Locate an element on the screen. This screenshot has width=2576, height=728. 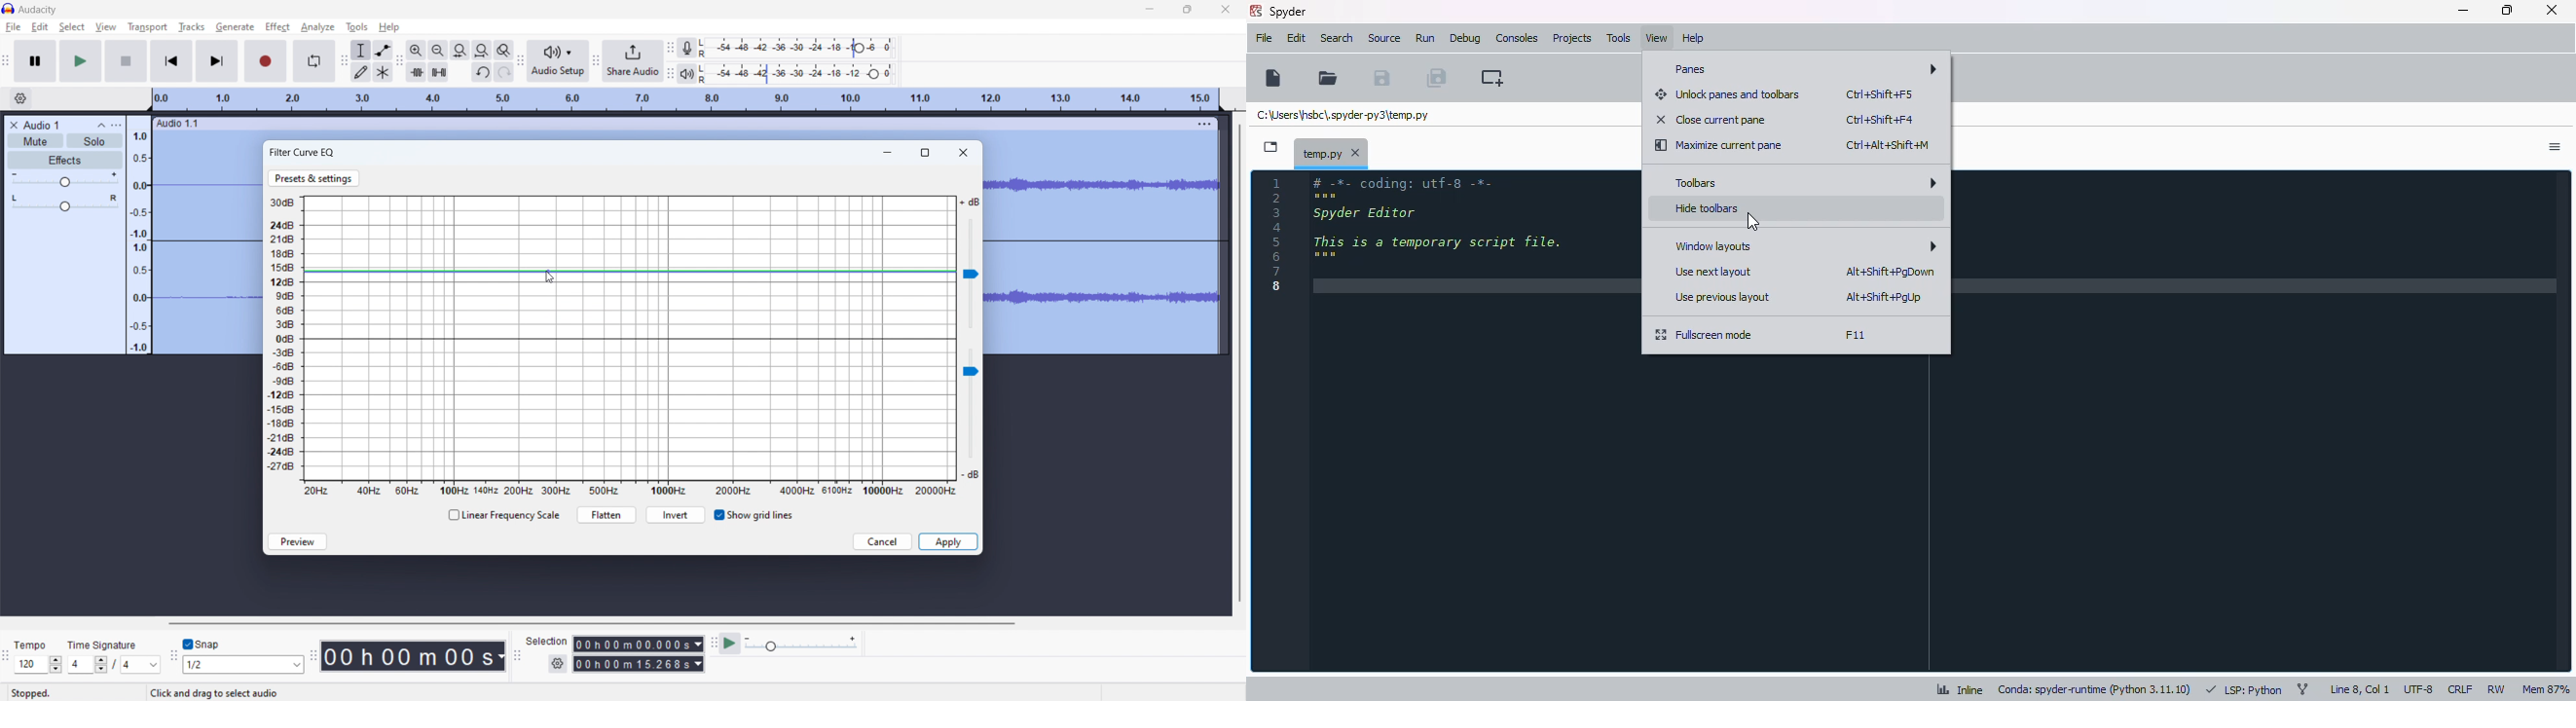
hide toolbars is located at coordinates (1709, 208).